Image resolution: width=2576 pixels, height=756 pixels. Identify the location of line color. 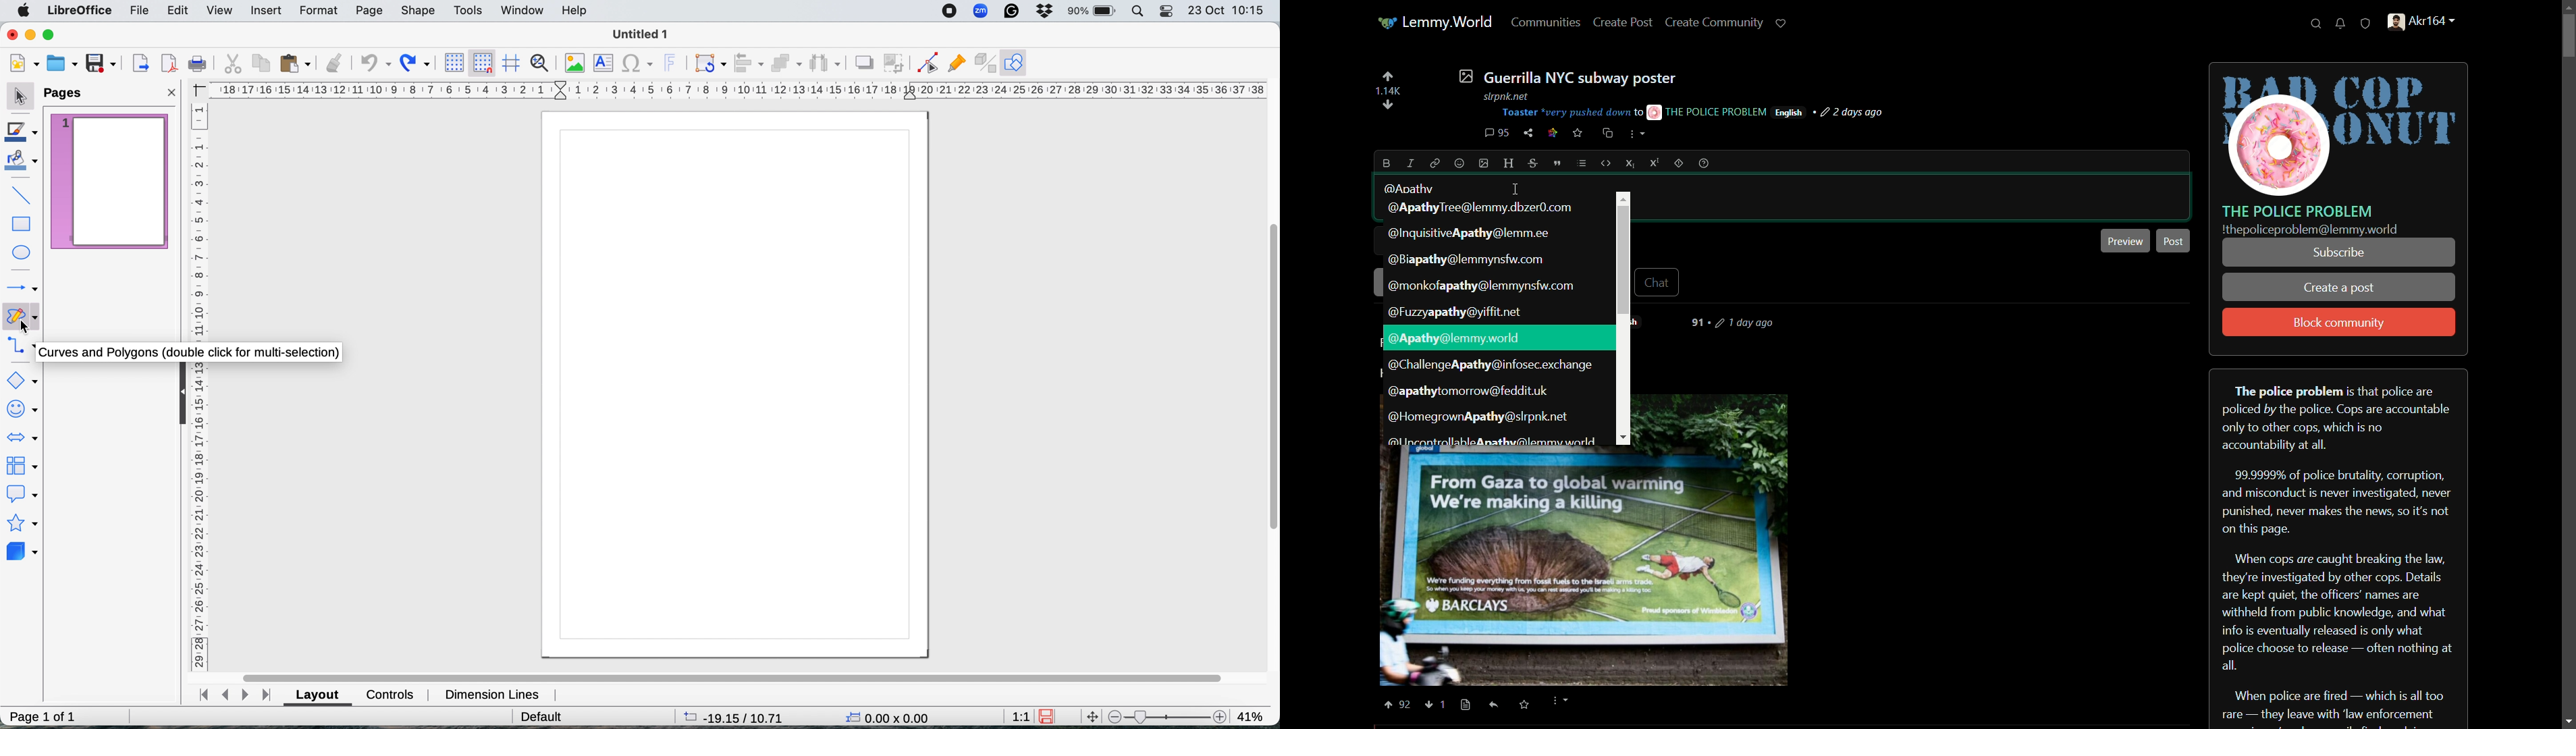
(20, 131).